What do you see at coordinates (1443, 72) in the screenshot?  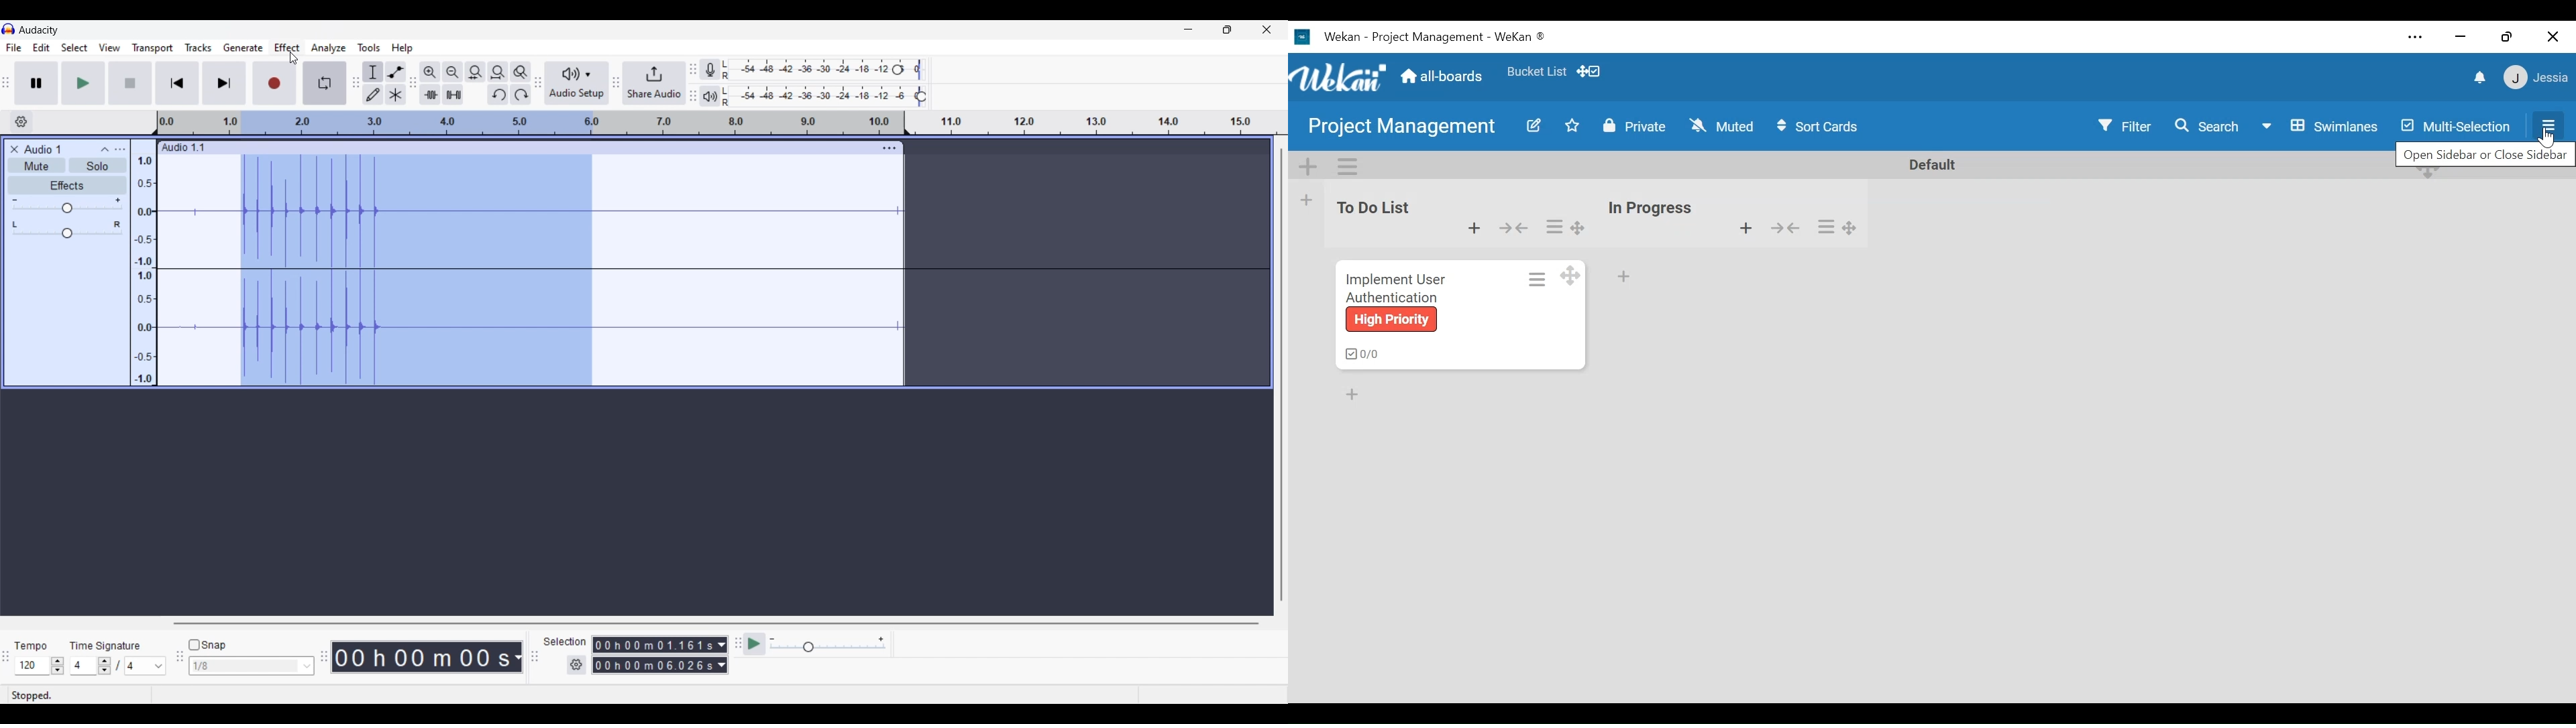 I see `Home(all boards)` at bounding box center [1443, 72].